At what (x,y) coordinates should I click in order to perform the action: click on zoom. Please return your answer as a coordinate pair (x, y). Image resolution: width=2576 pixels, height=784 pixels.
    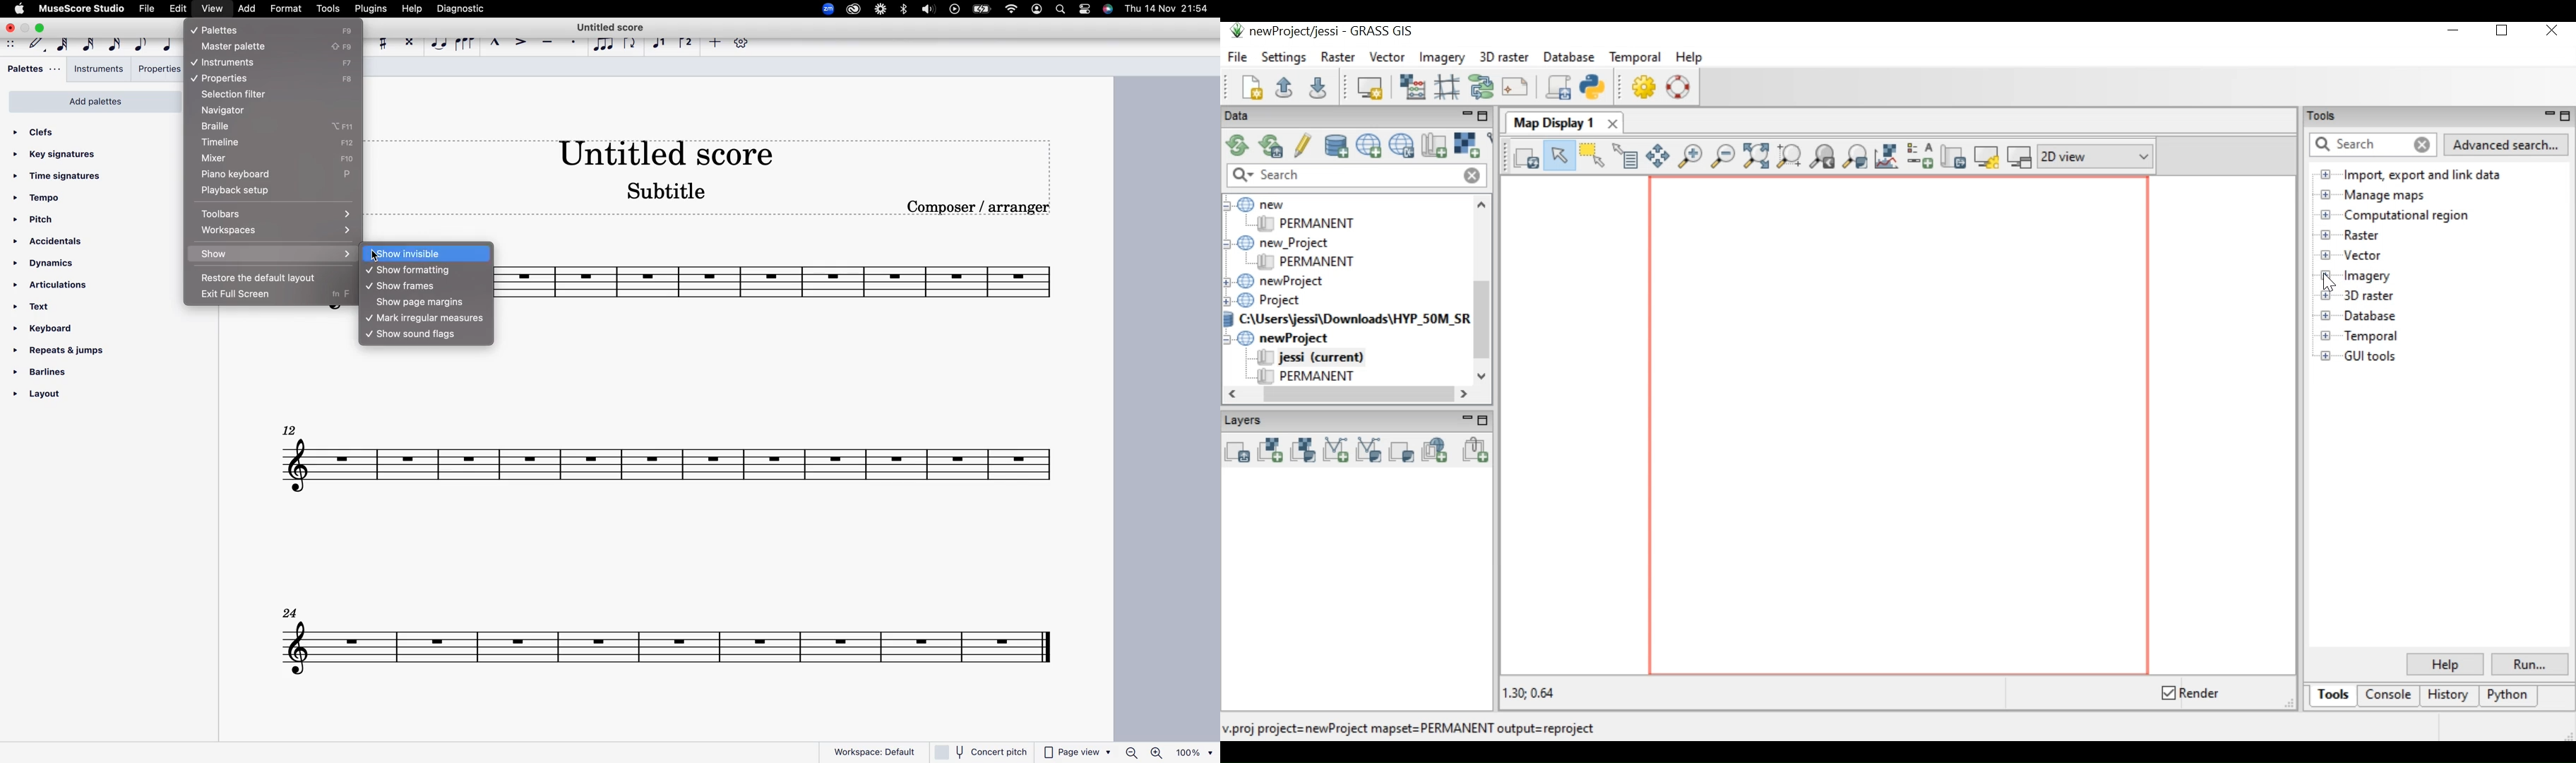
    Looking at the image, I should click on (825, 11).